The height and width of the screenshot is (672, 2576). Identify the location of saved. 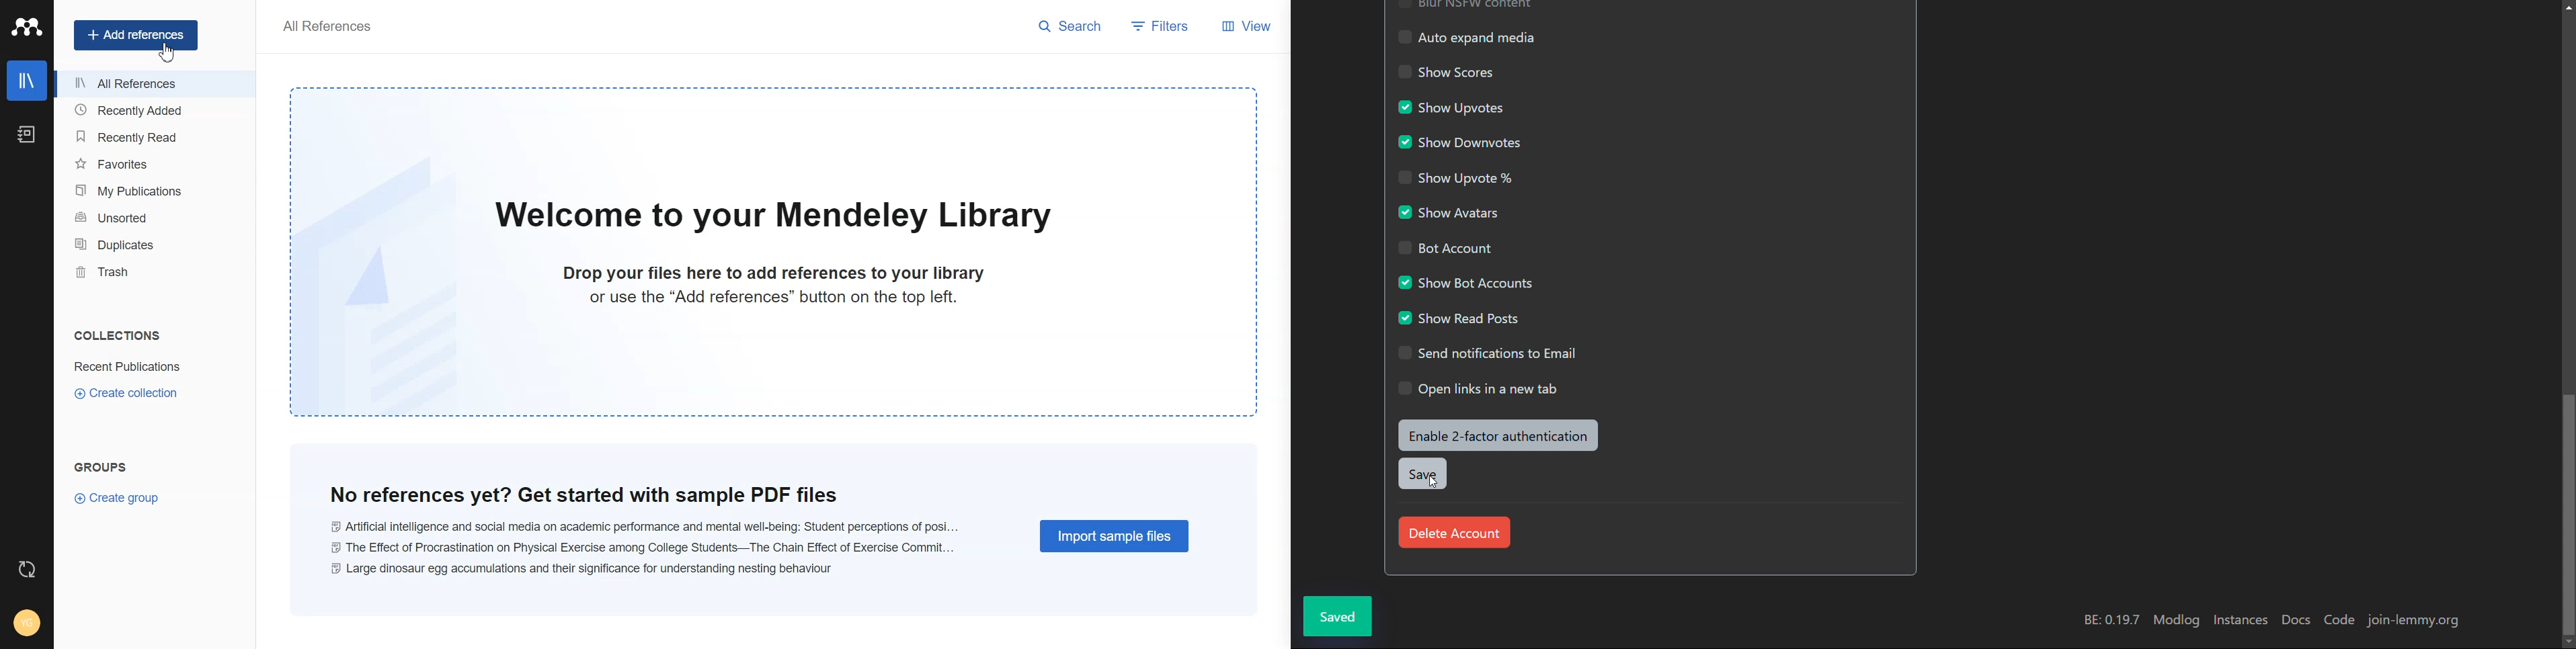
(1338, 616).